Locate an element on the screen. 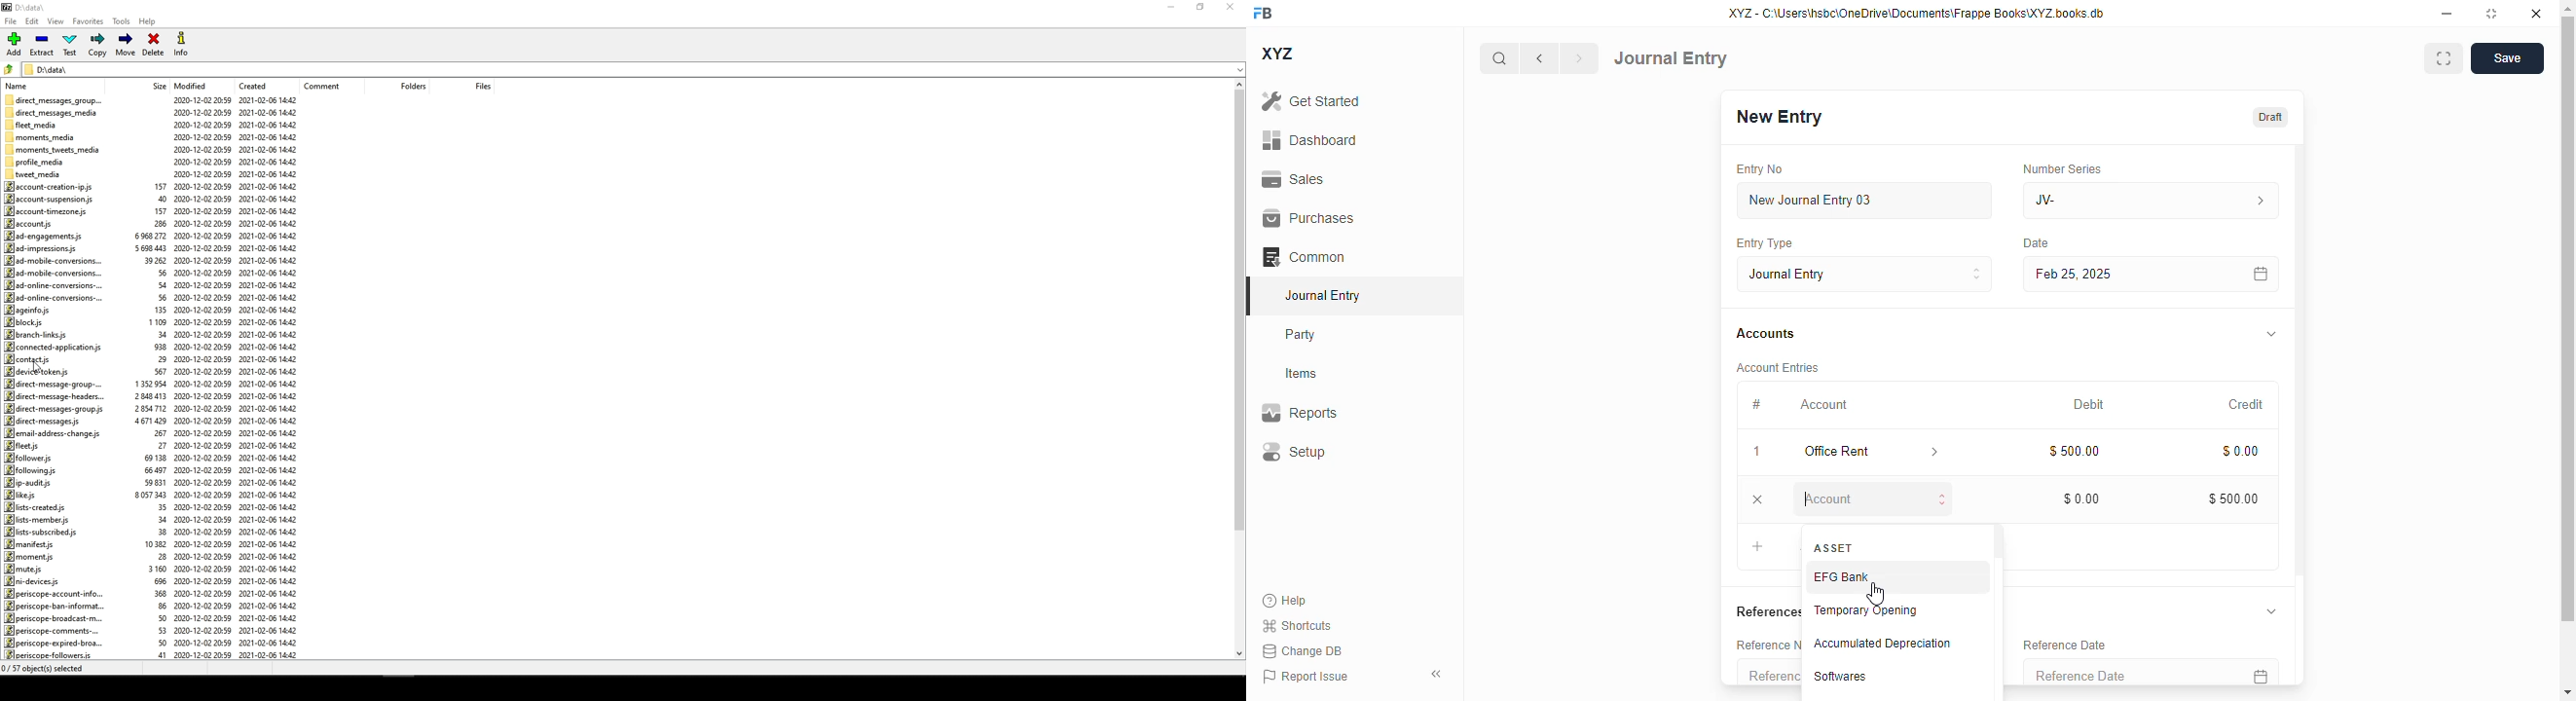 Image resolution: width=2576 pixels, height=728 pixels. next is located at coordinates (1580, 58).